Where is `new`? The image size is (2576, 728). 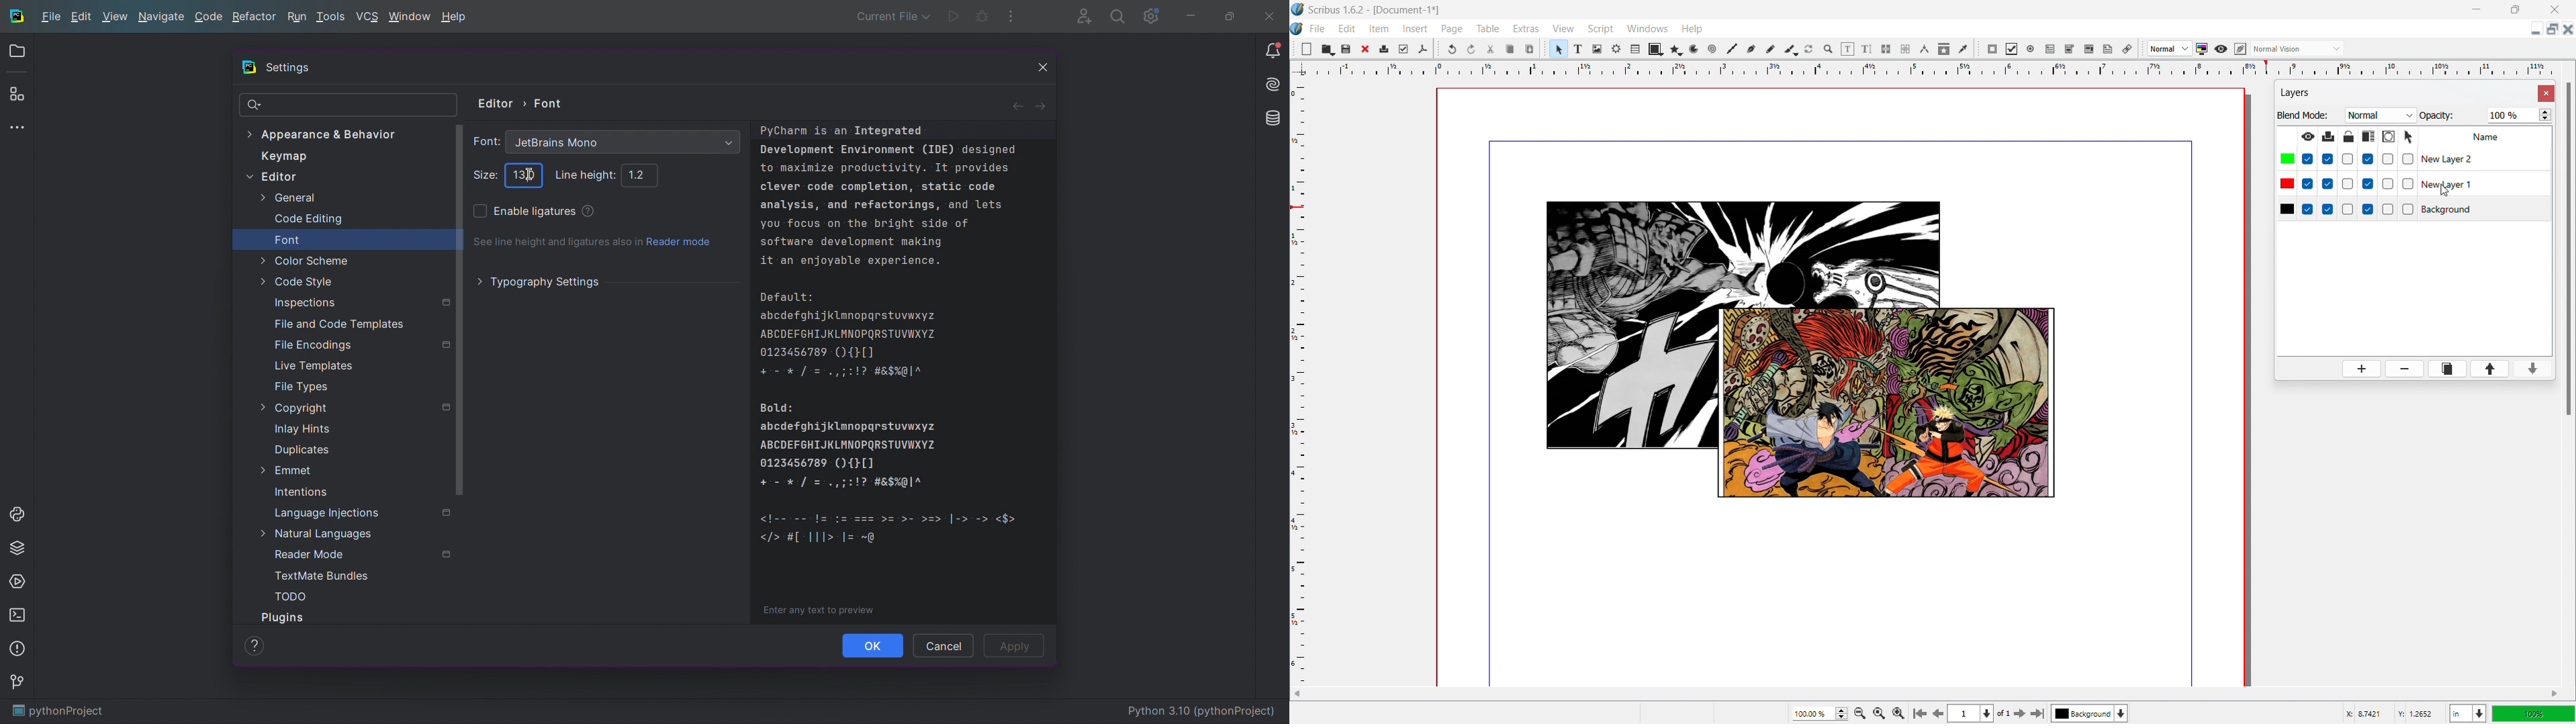 new is located at coordinates (1307, 48).